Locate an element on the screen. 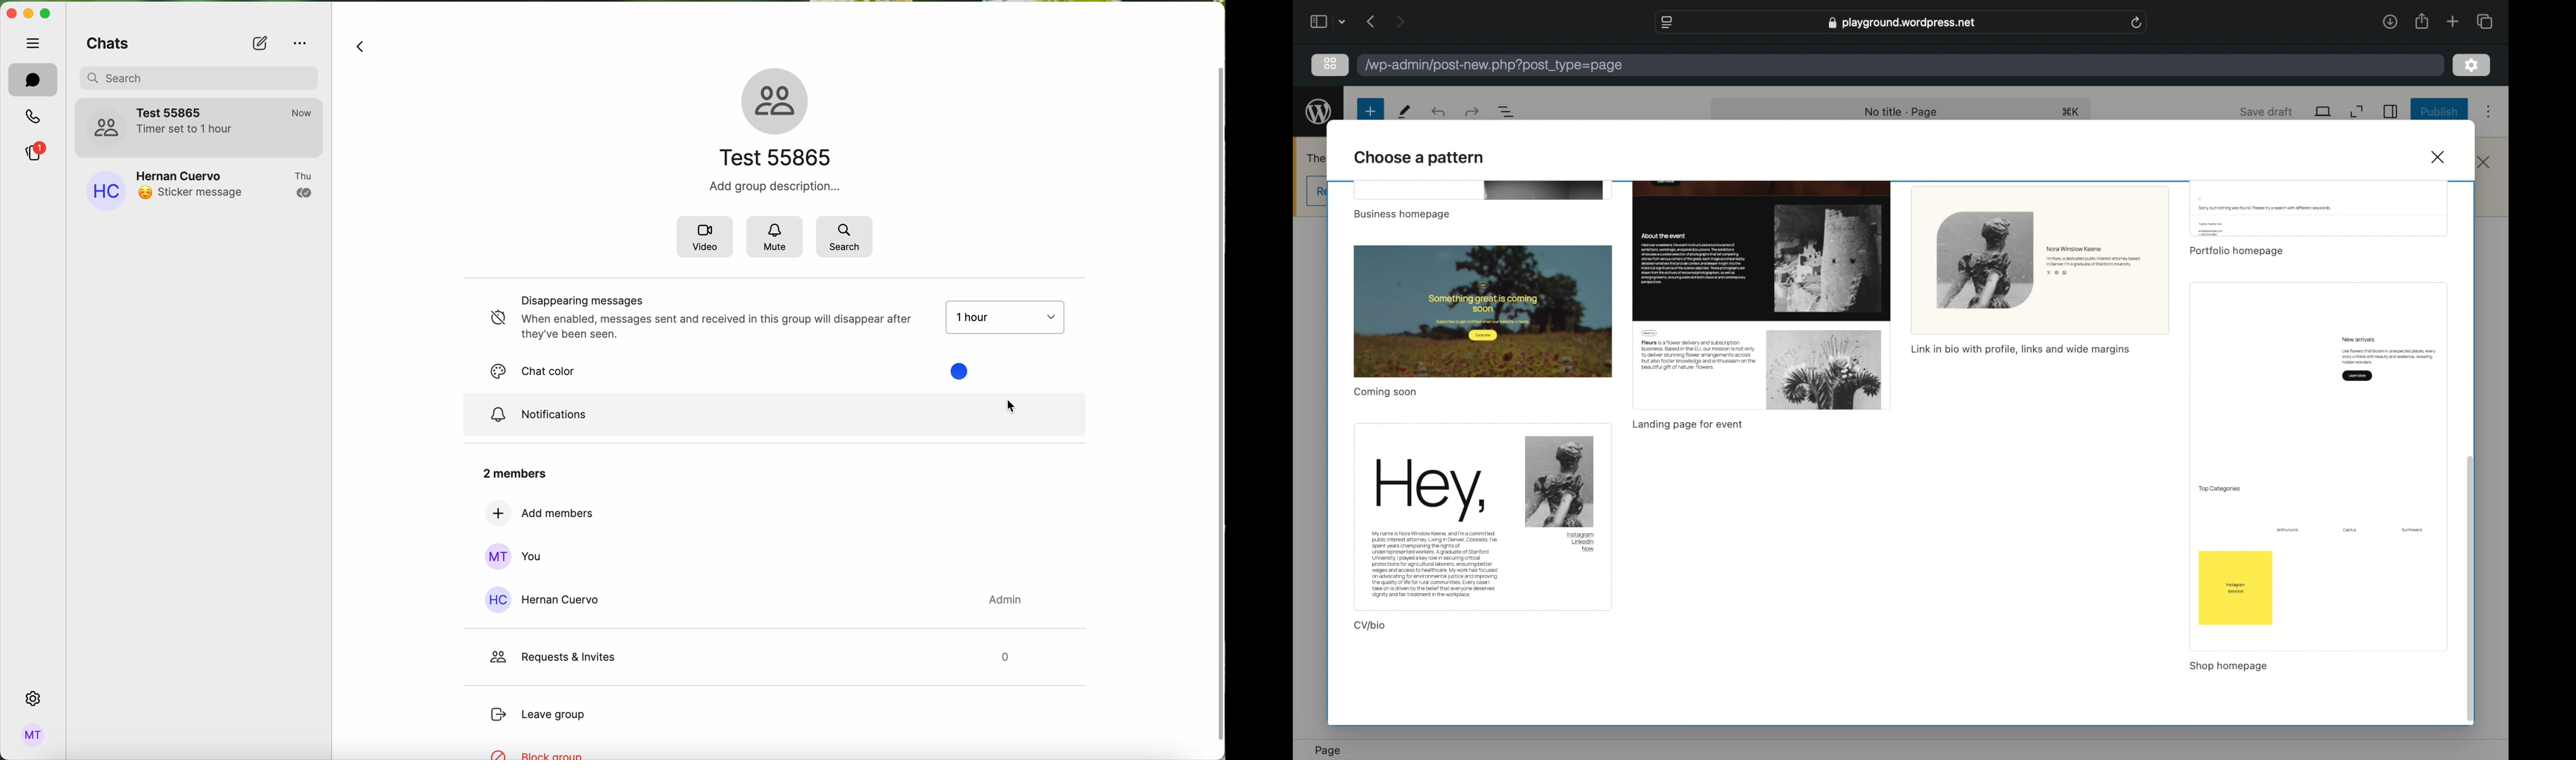 The image size is (2576, 784). expand is located at coordinates (2358, 112).